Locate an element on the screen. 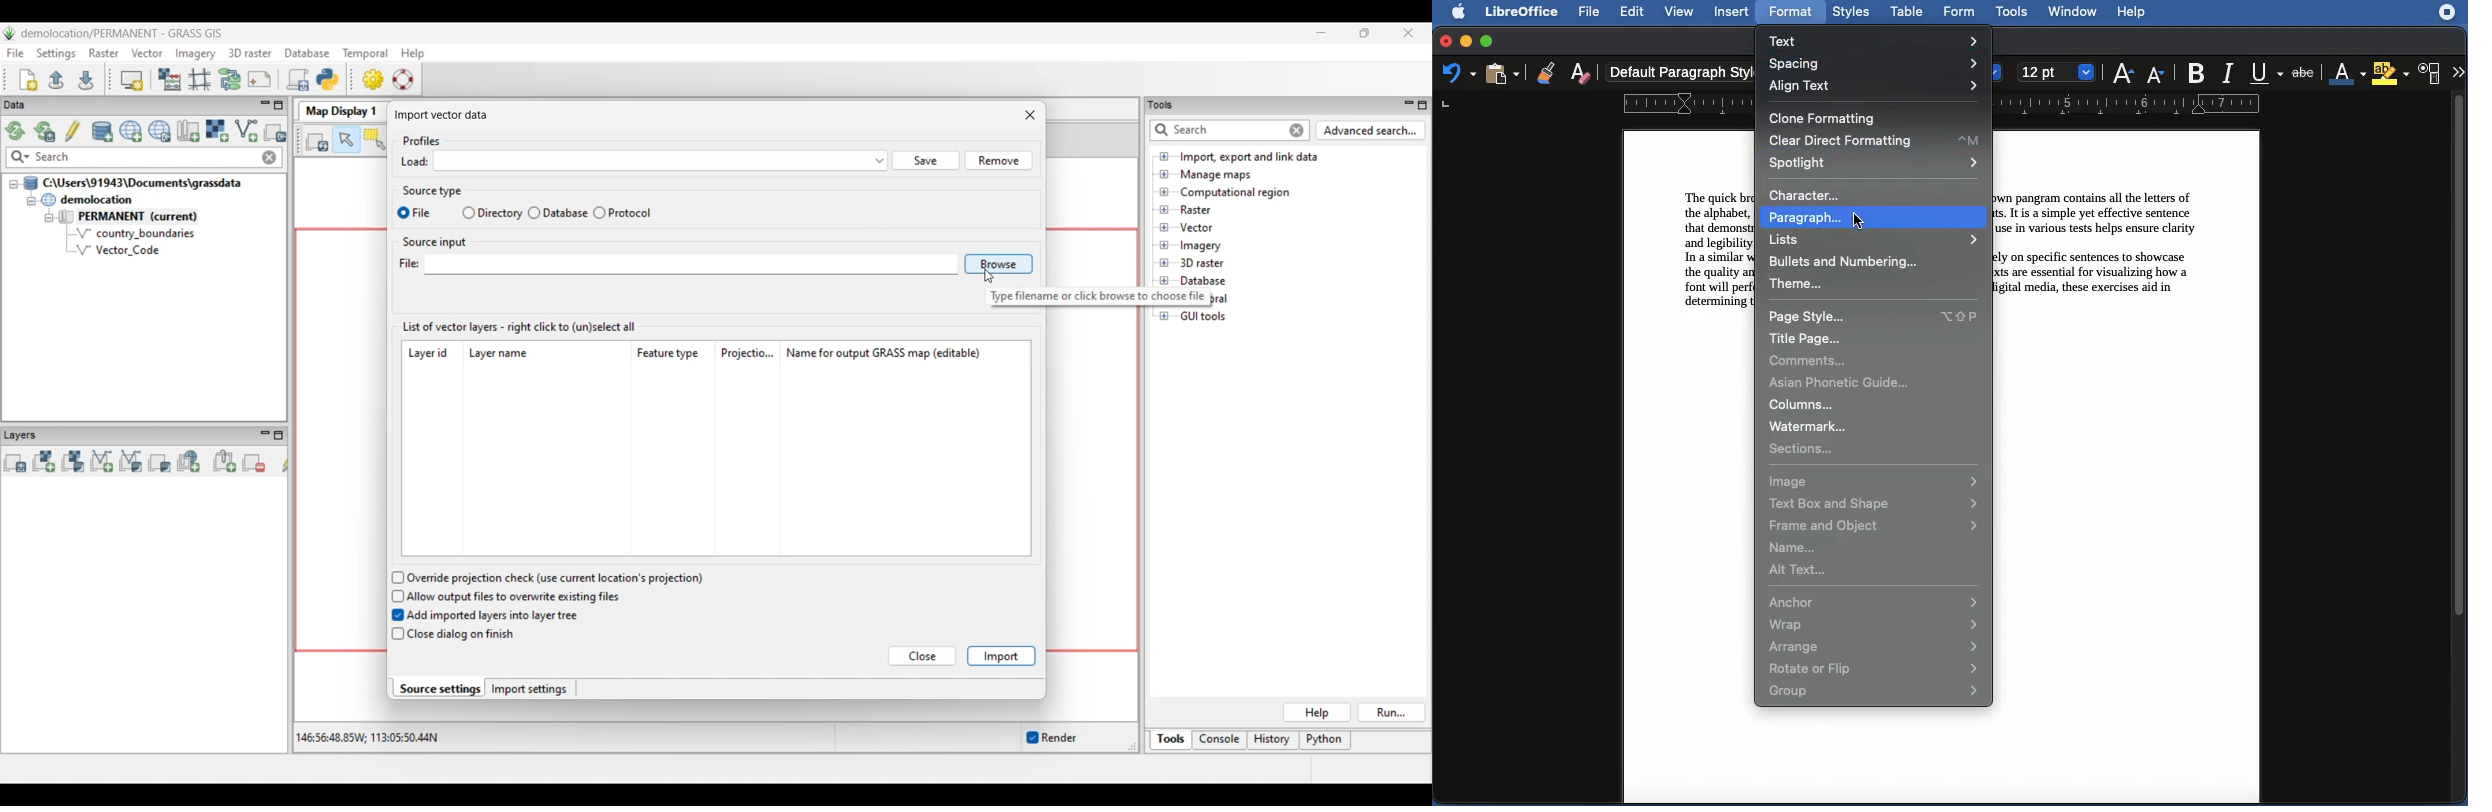 The image size is (2492, 812). Help is located at coordinates (2132, 13).